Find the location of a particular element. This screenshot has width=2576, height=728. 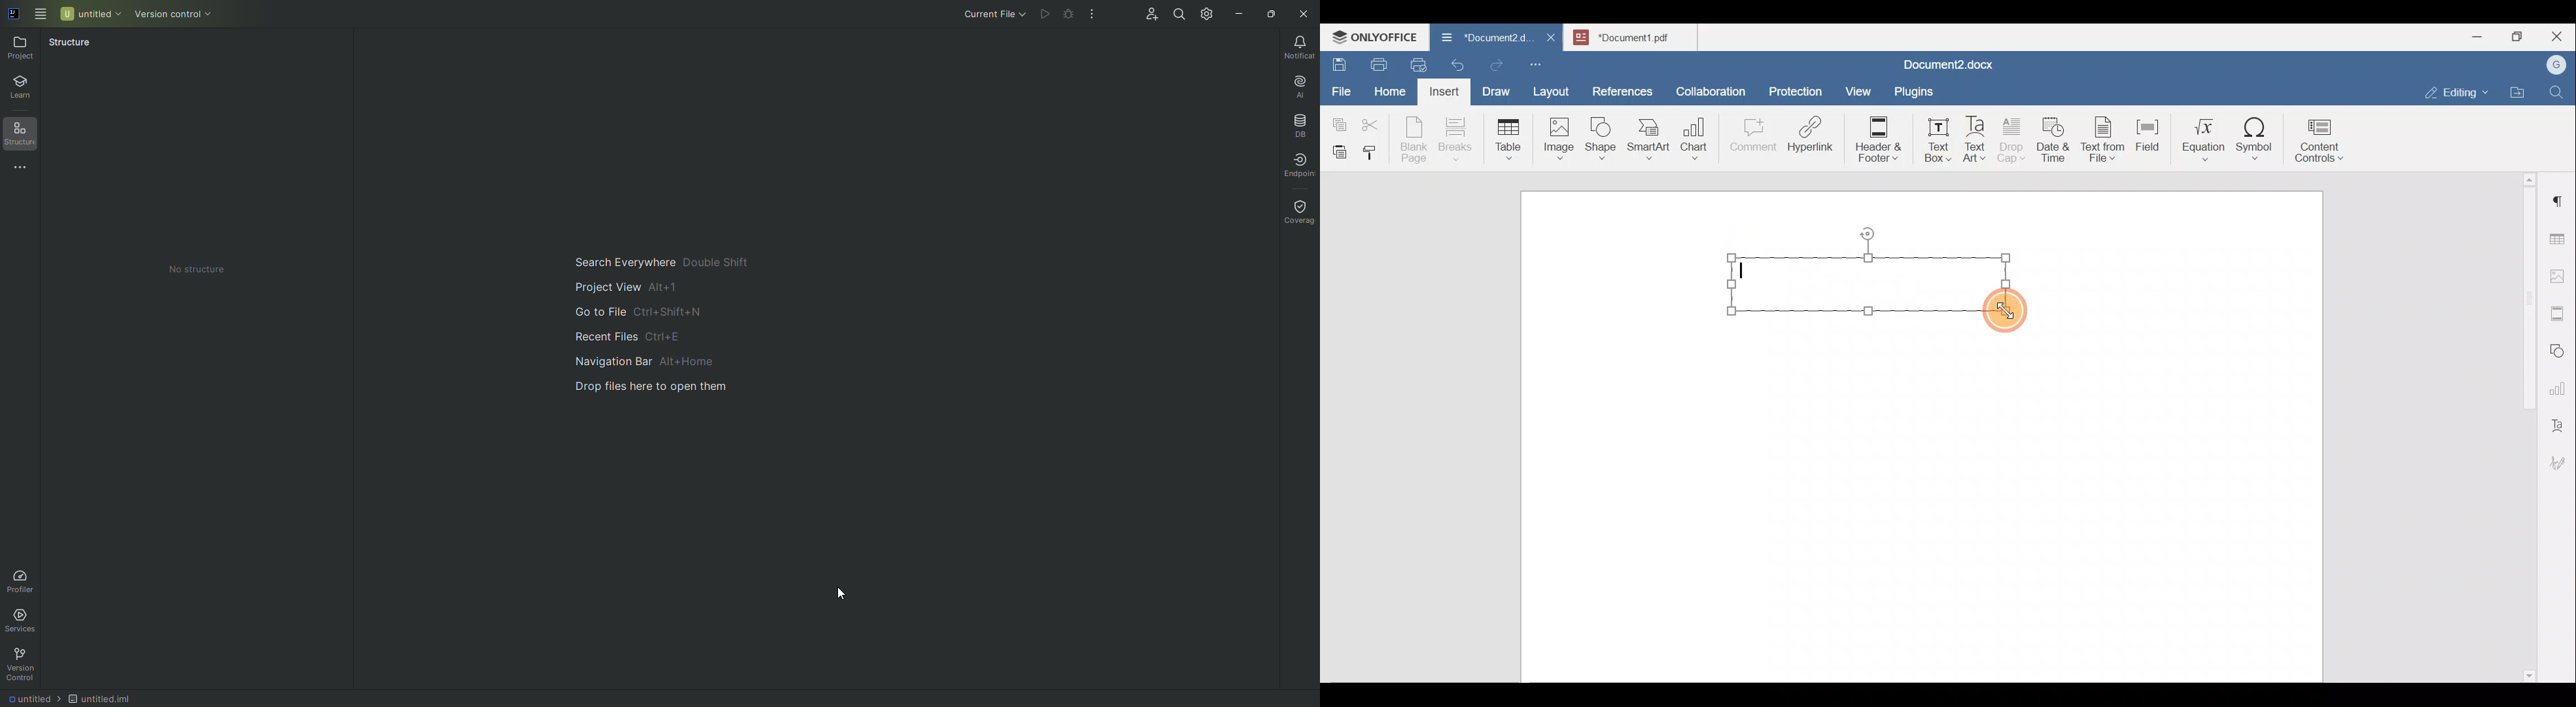

Table settings is located at coordinates (2560, 238).